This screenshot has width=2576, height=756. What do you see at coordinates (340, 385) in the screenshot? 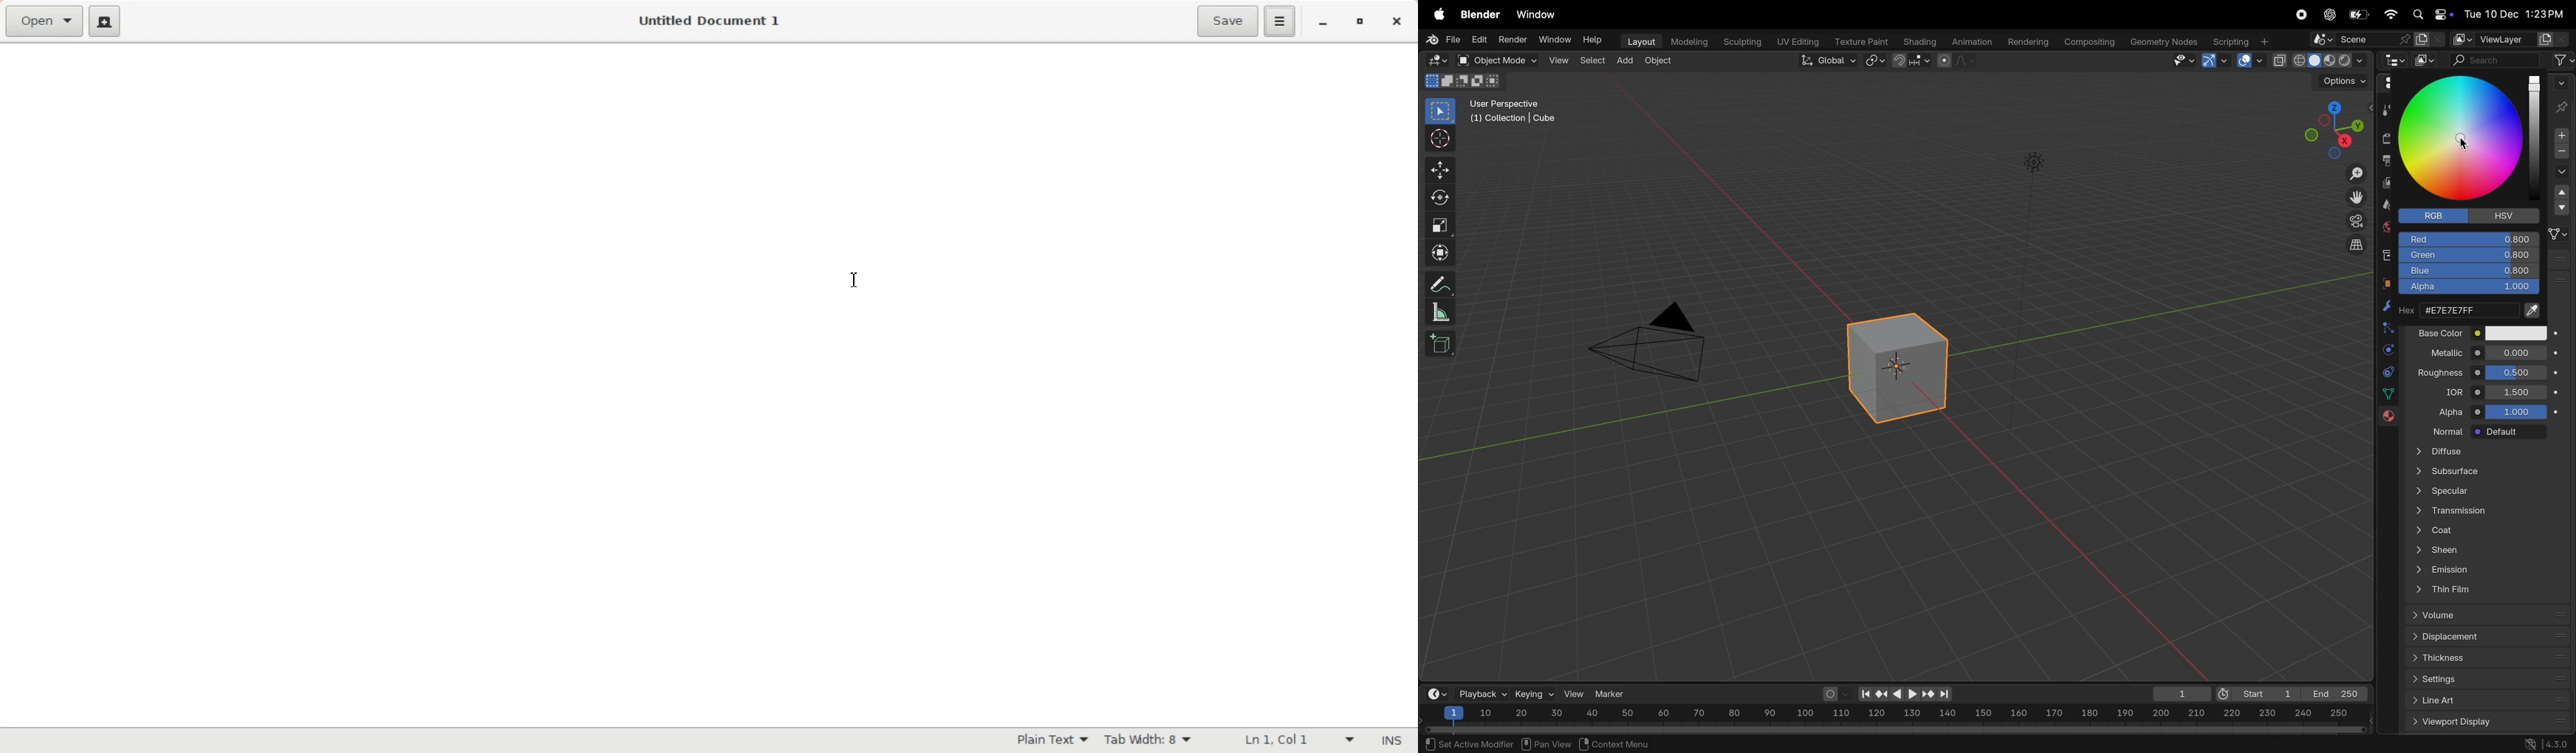
I see `Entry Pane` at bounding box center [340, 385].